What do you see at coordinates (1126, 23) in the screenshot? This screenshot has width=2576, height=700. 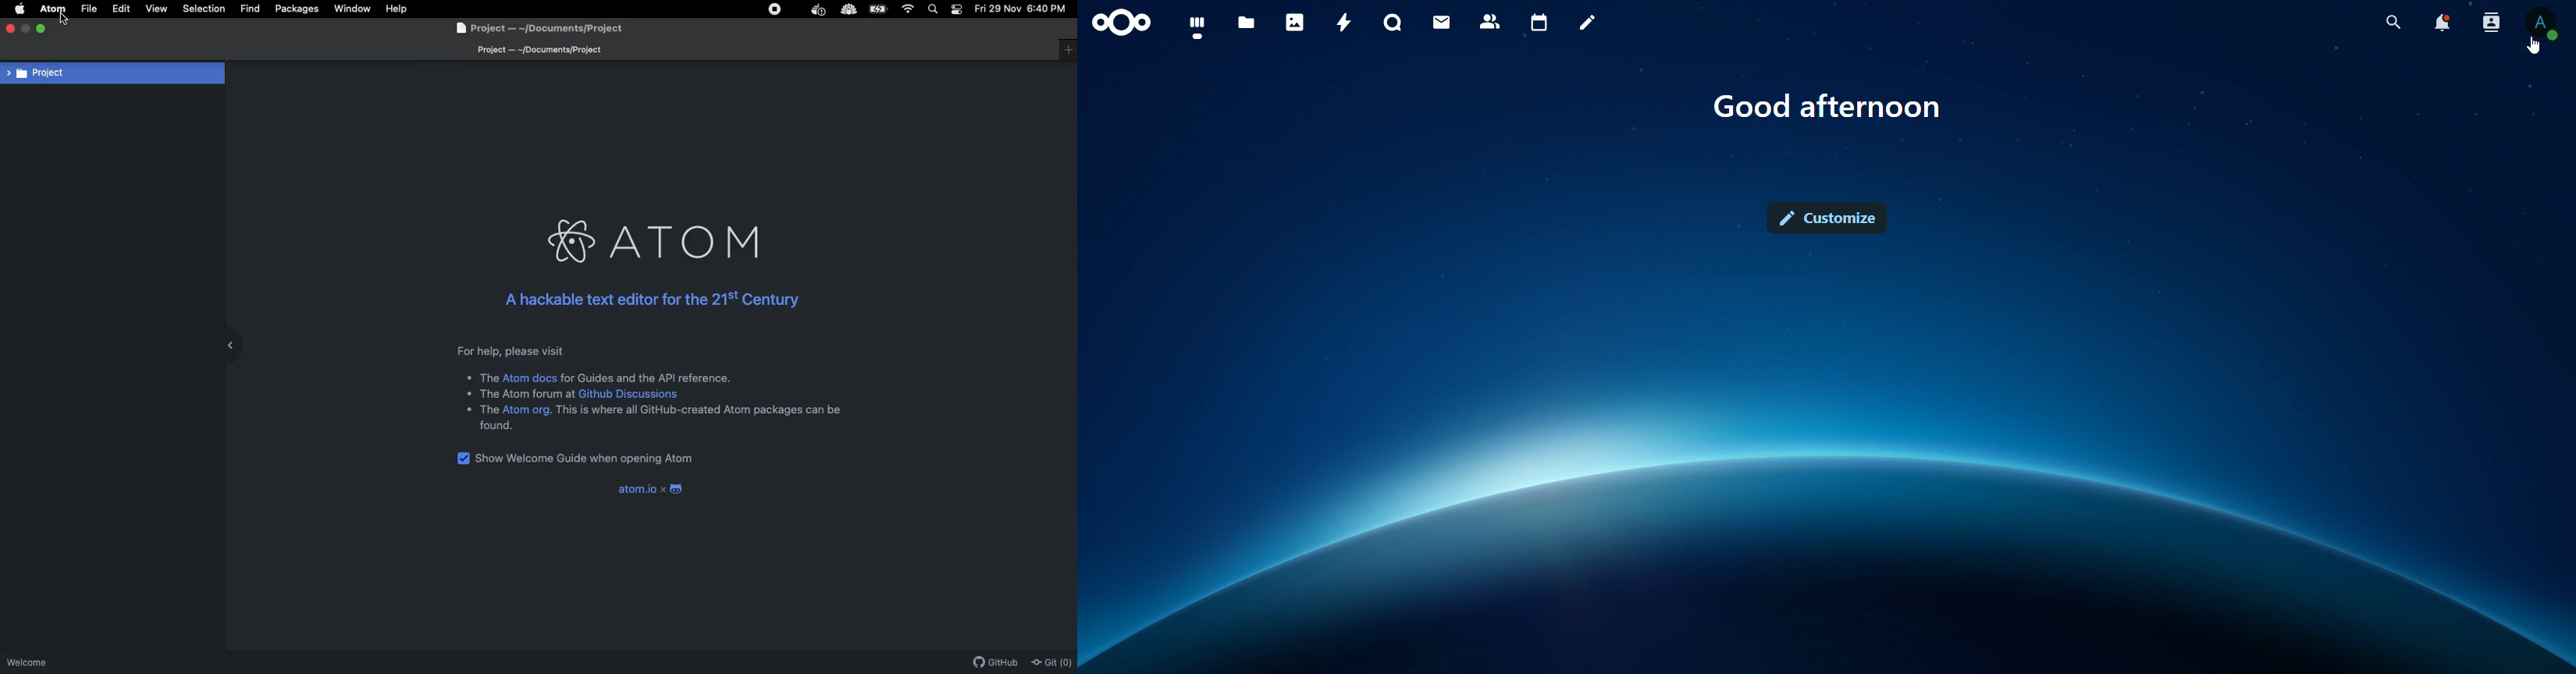 I see `icon` at bounding box center [1126, 23].